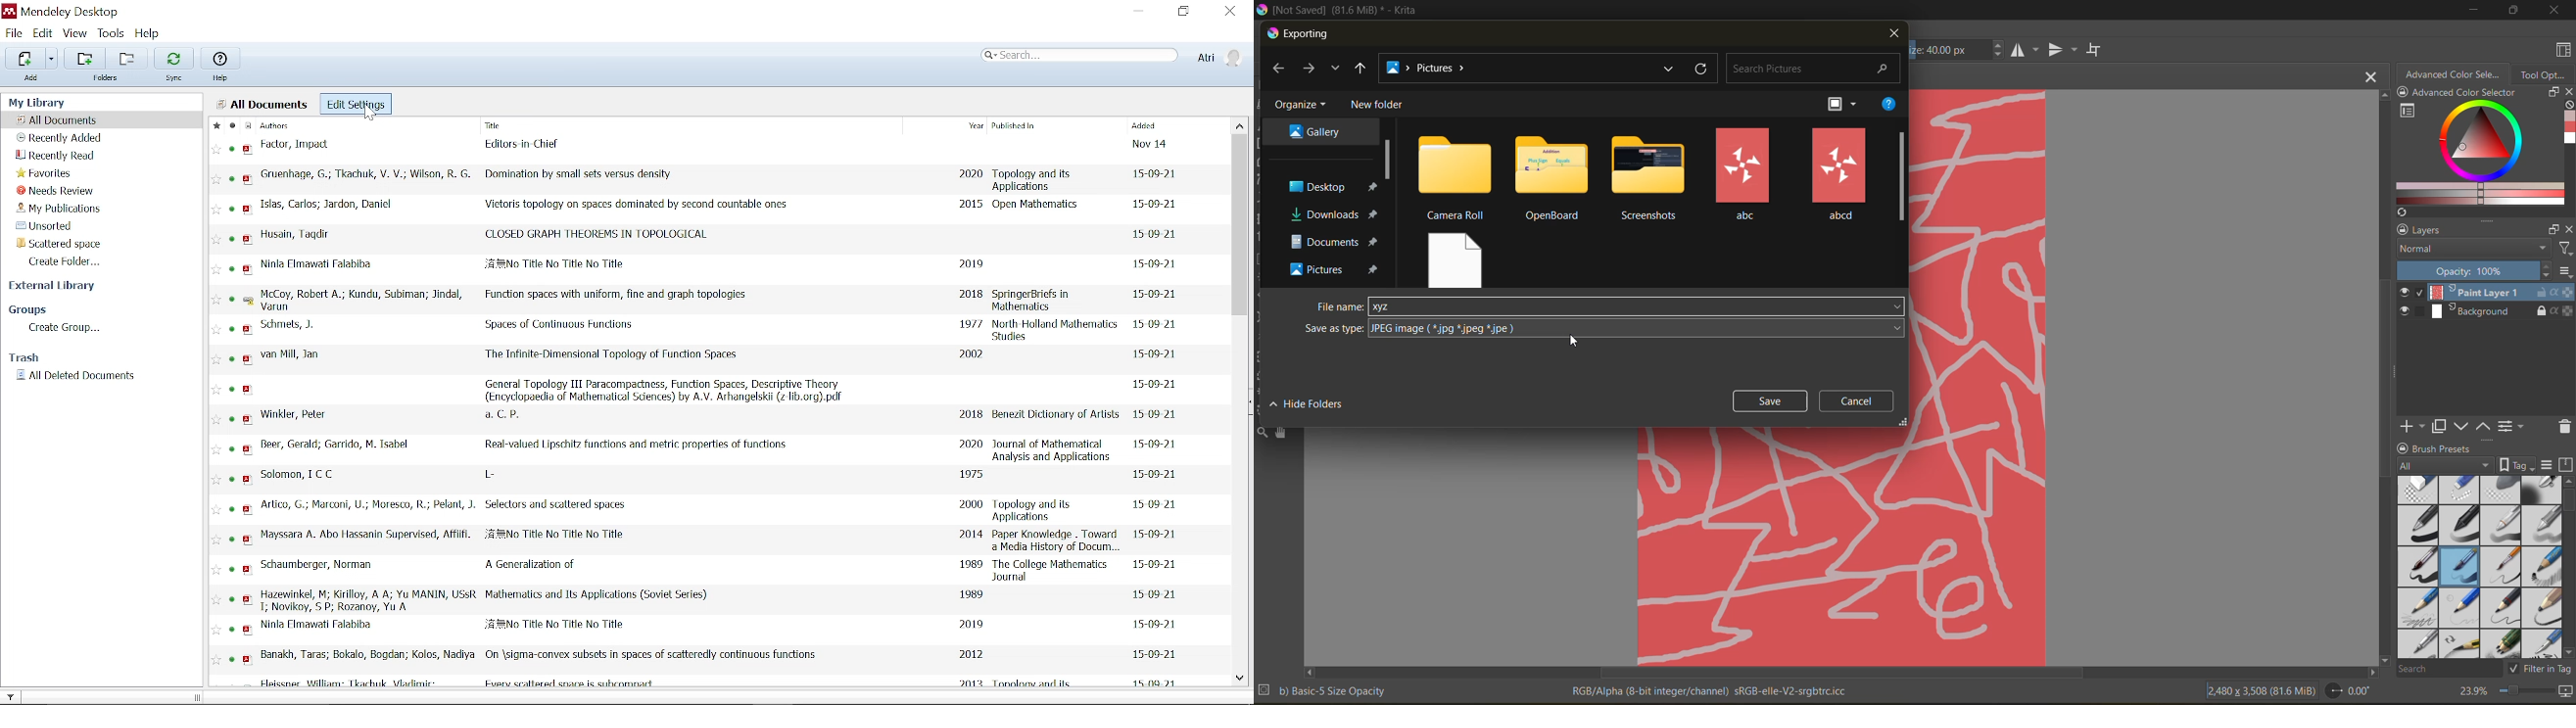 The width and height of the screenshot is (2576, 728). What do you see at coordinates (2509, 10) in the screenshot?
I see `maximize` at bounding box center [2509, 10].